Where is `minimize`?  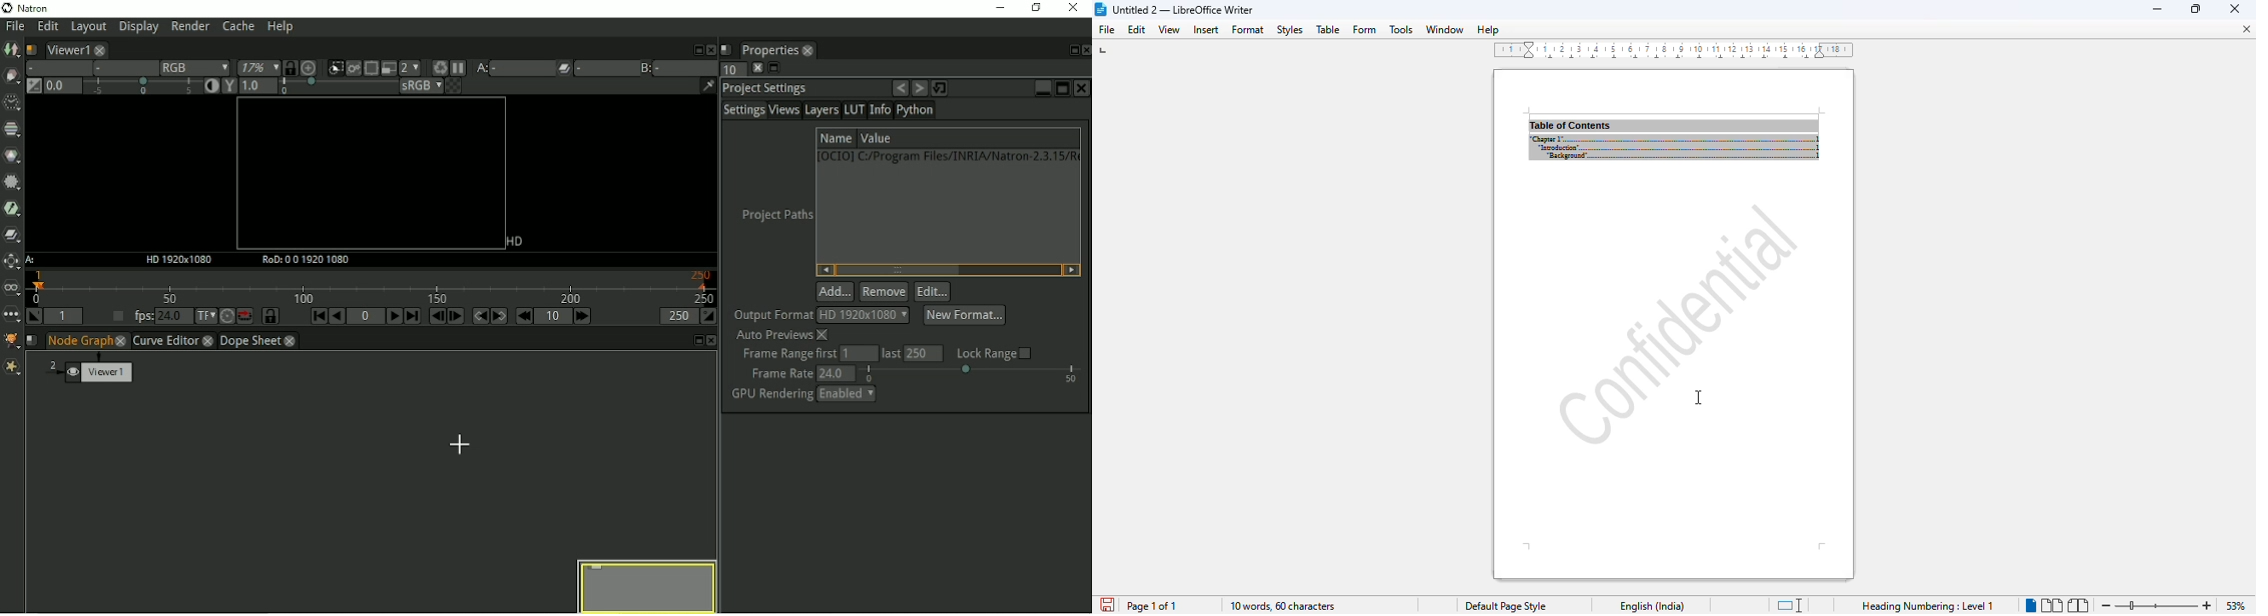 minimize is located at coordinates (2159, 9).